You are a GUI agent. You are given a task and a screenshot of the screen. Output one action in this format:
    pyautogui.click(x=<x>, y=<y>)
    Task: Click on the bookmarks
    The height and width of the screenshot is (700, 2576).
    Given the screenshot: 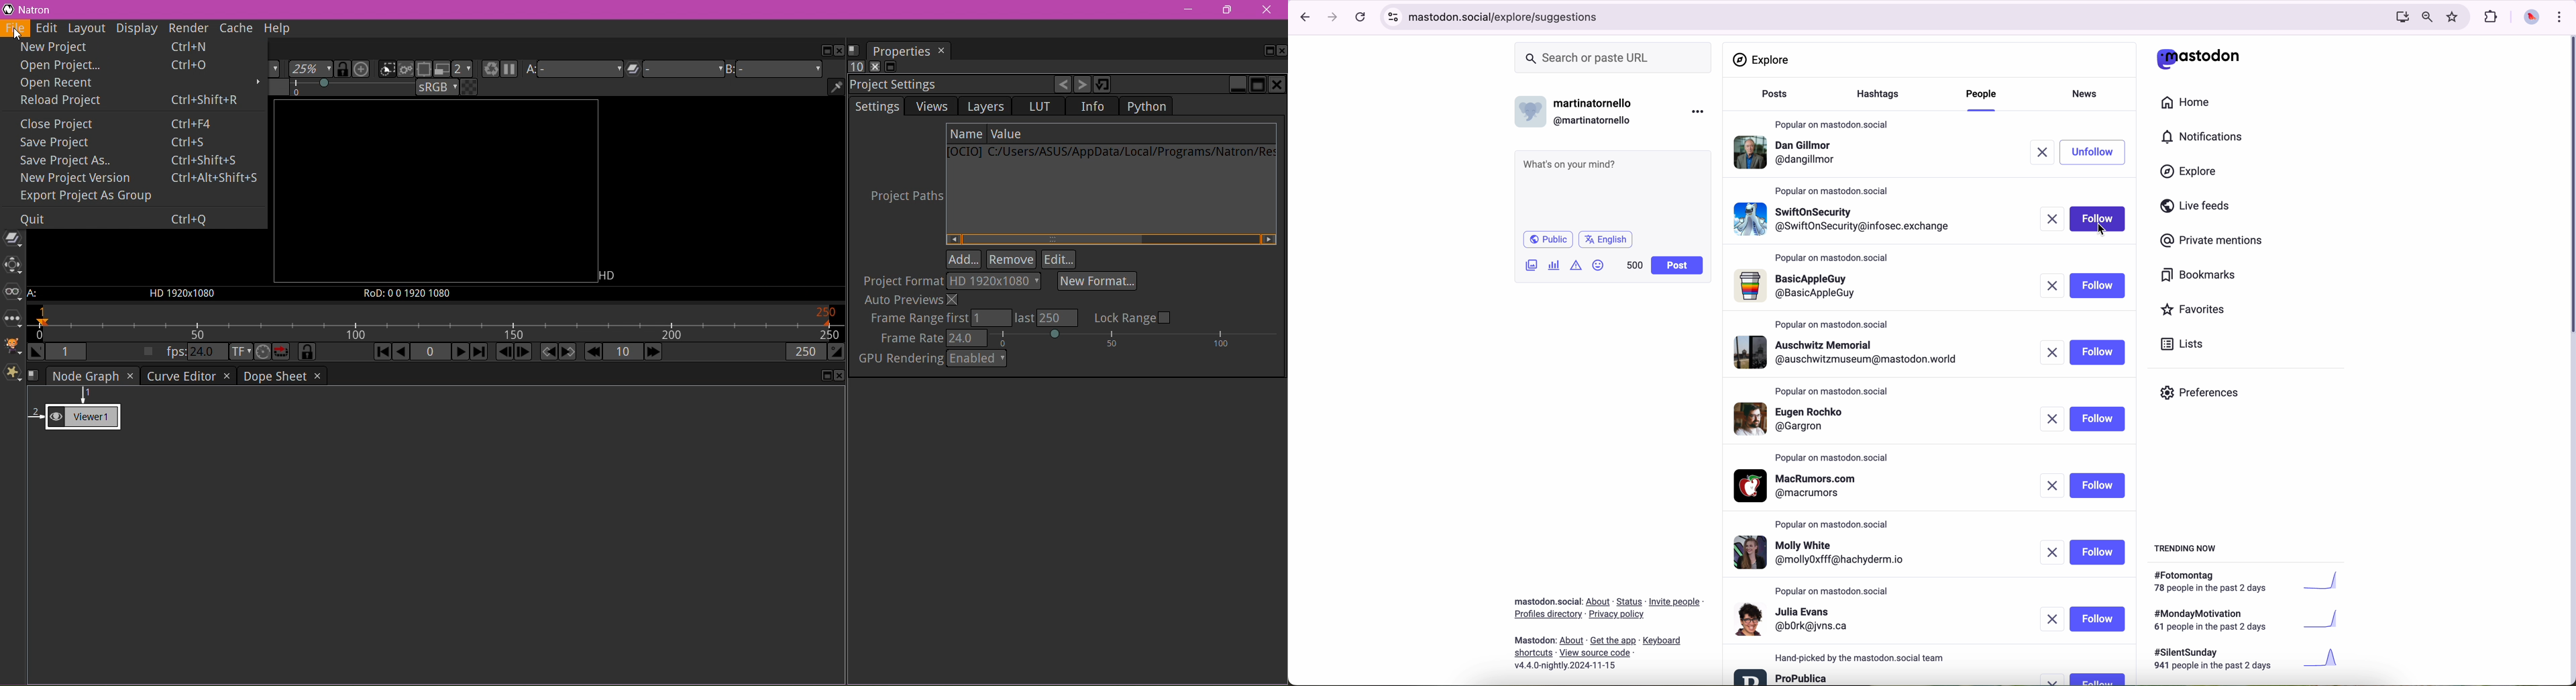 What is the action you would take?
    pyautogui.click(x=2199, y=277)
    